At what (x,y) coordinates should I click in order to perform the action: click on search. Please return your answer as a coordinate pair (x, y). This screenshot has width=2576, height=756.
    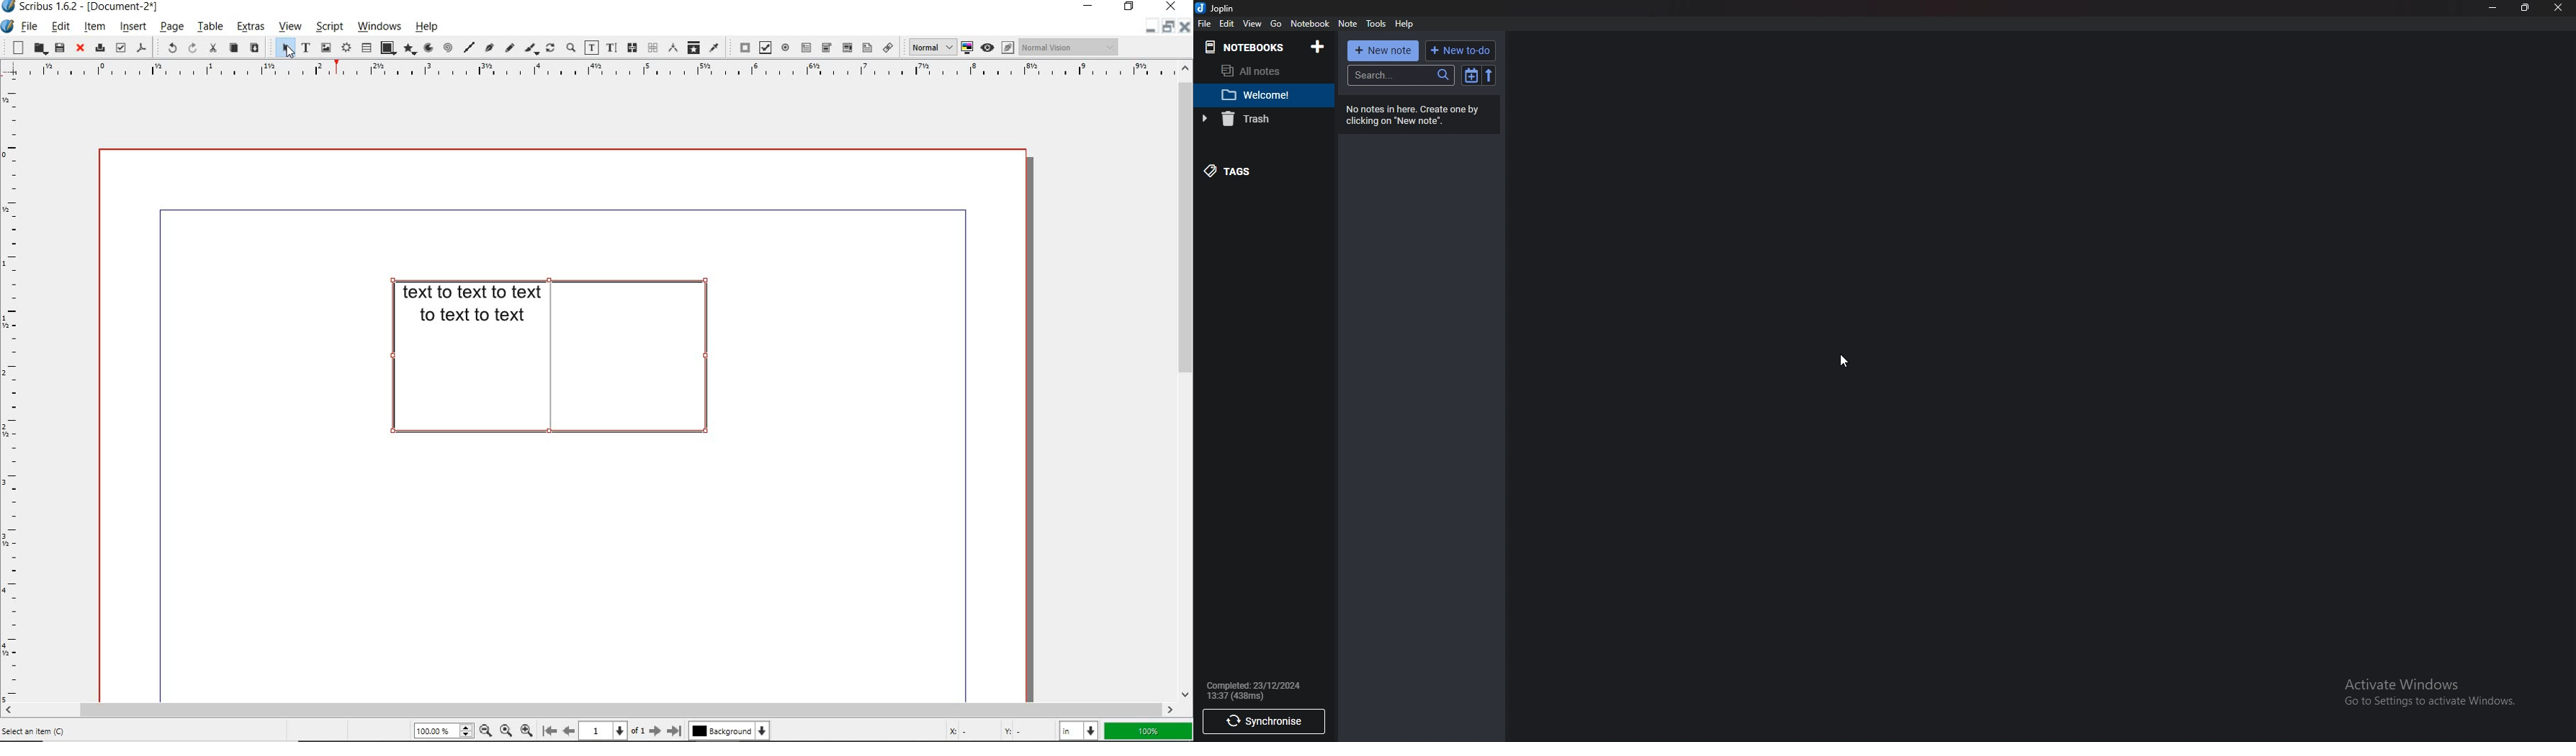
    Looking at the image, I should click on (1401, 75).